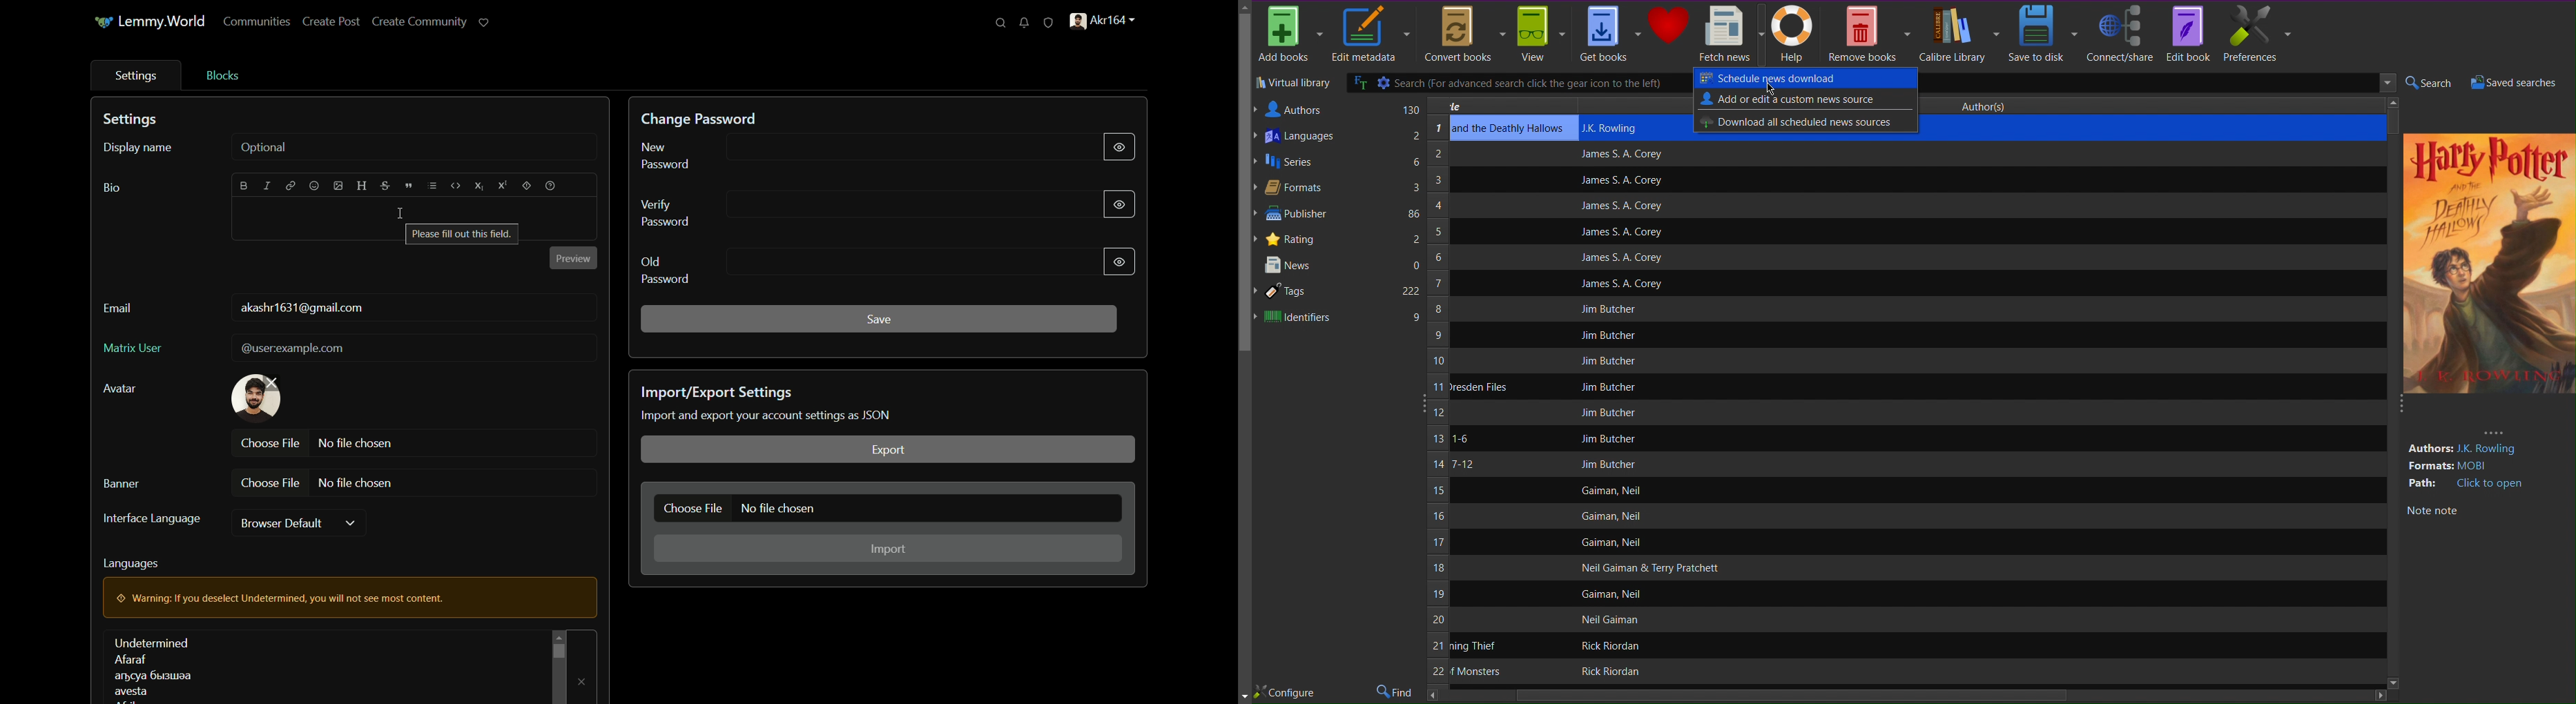  Describe the element at coordinates (2491, 449) in the screenshot. I see `JK. Rowling` at that location.